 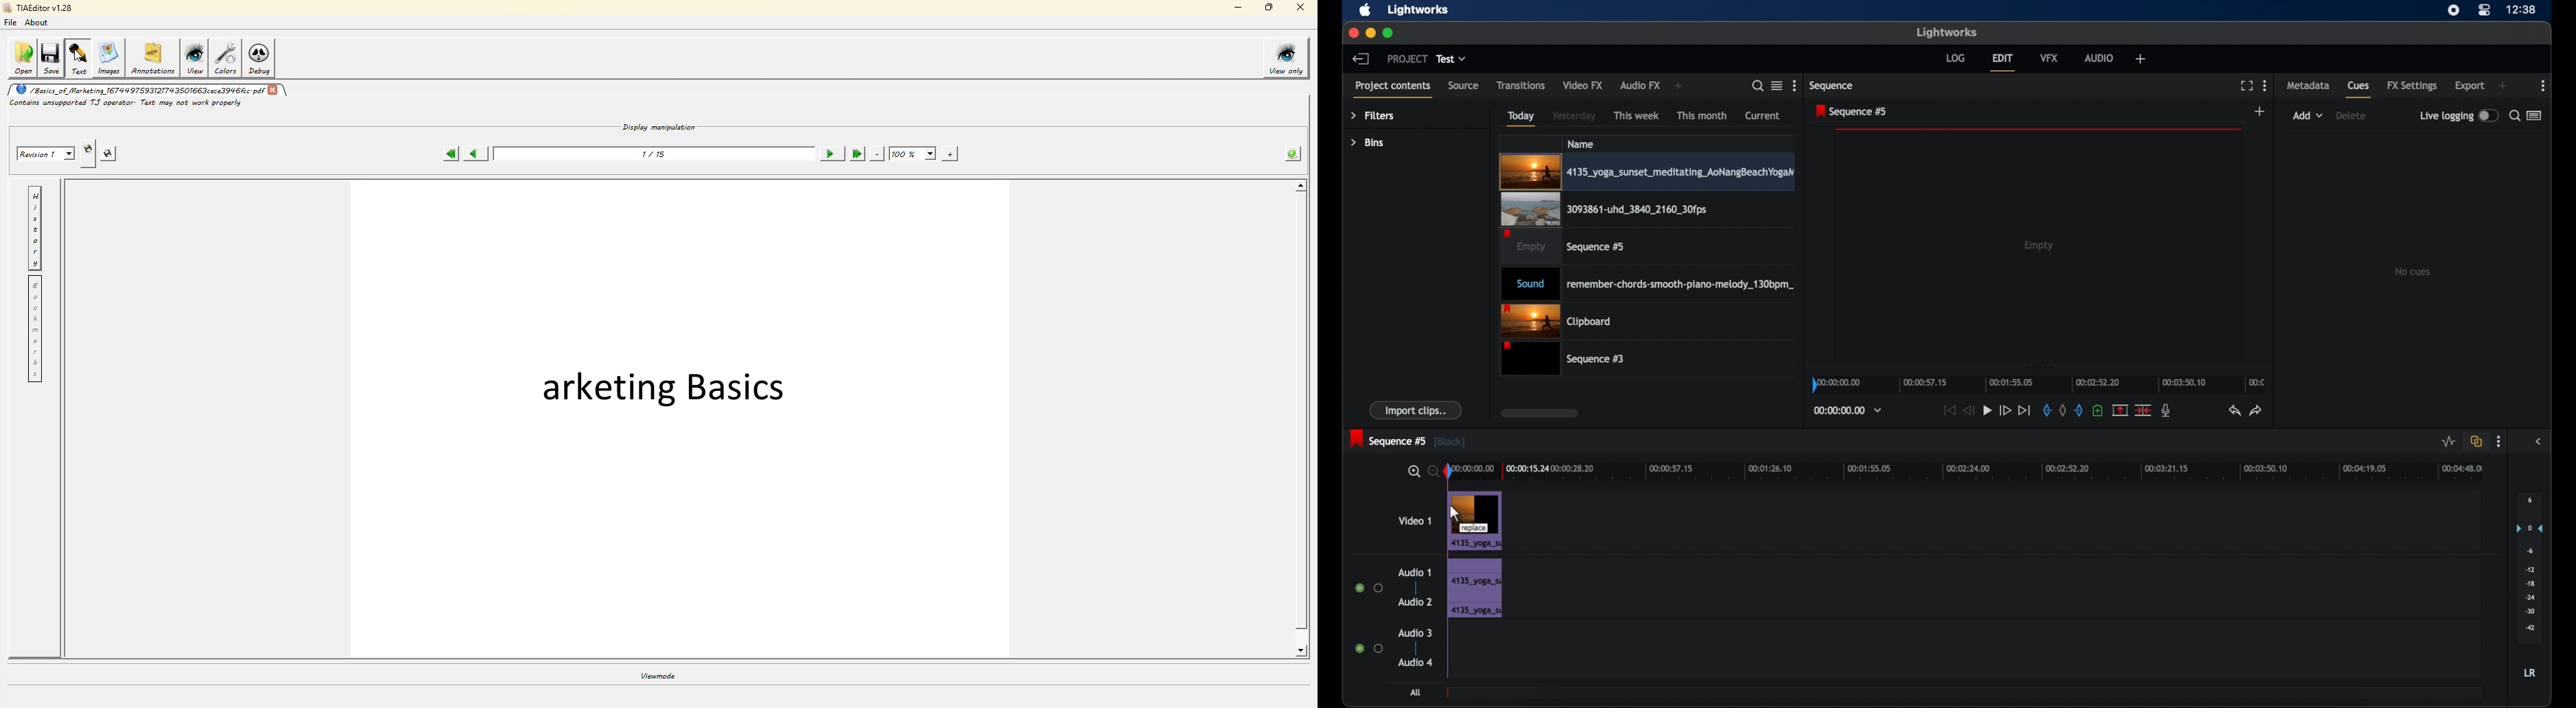 I want to click on today, so click(x=1521, y=119).